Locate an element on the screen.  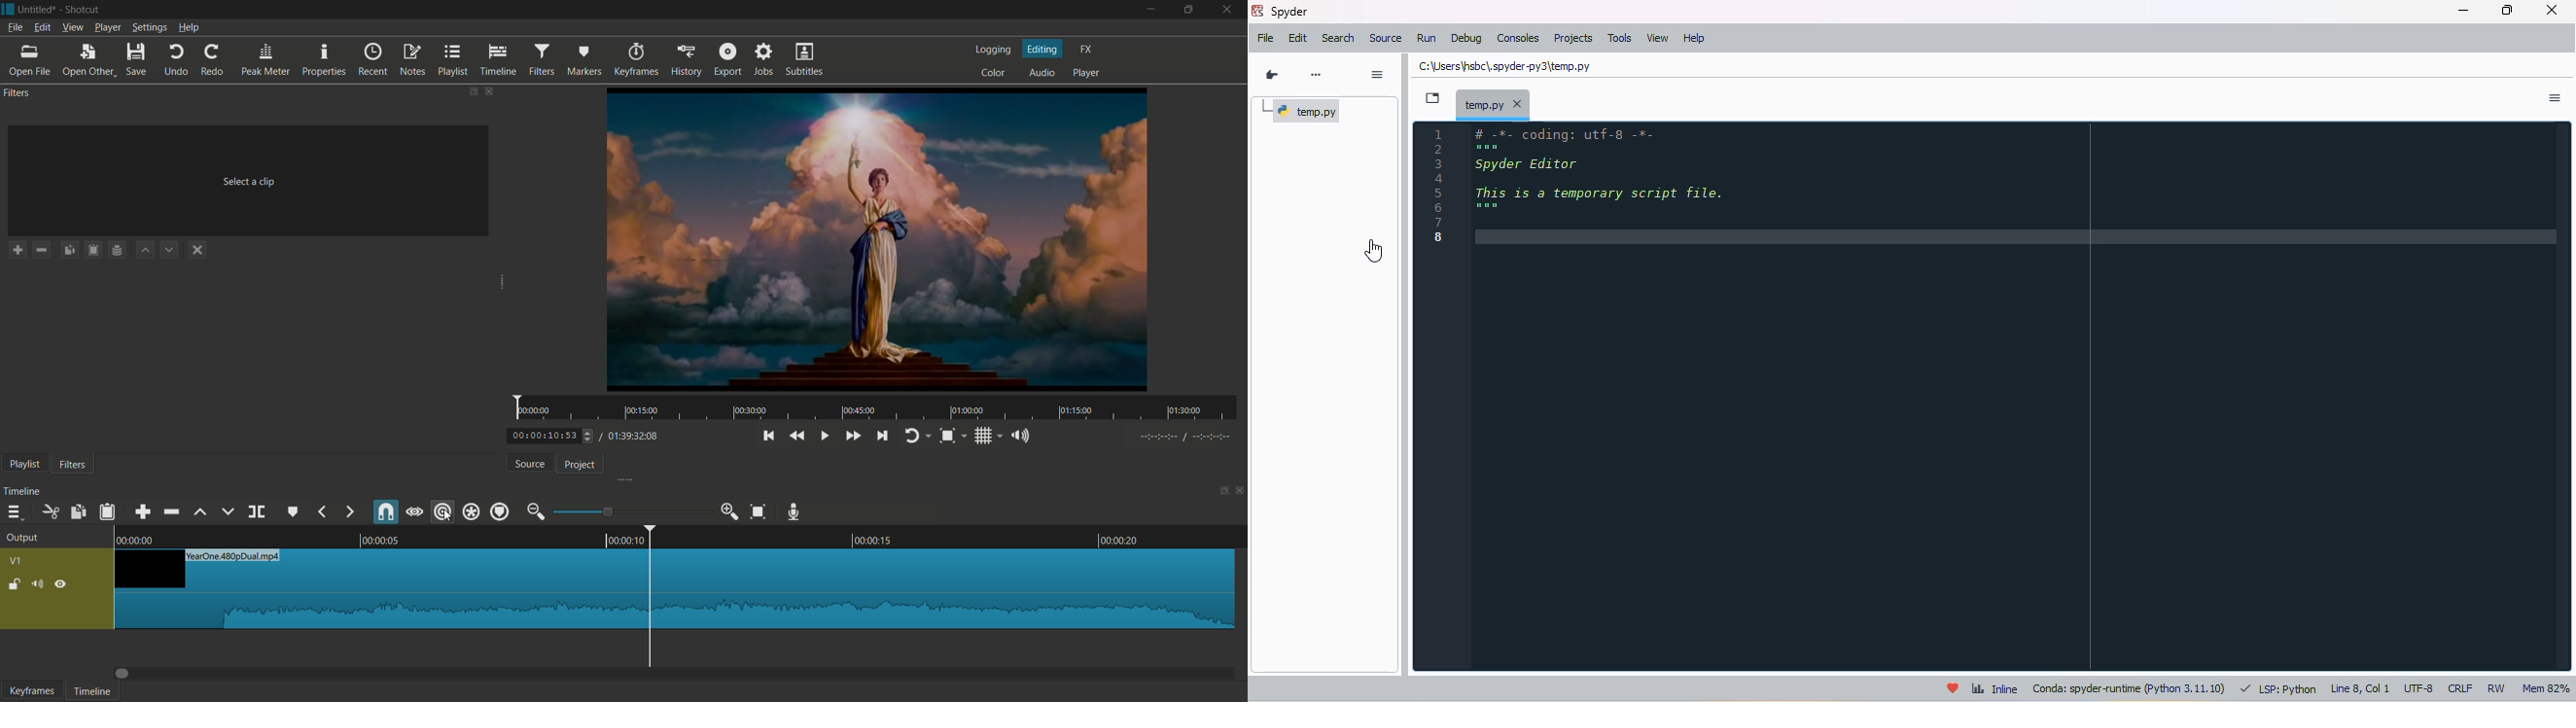
move video forward is located at coordinates (127, 674).